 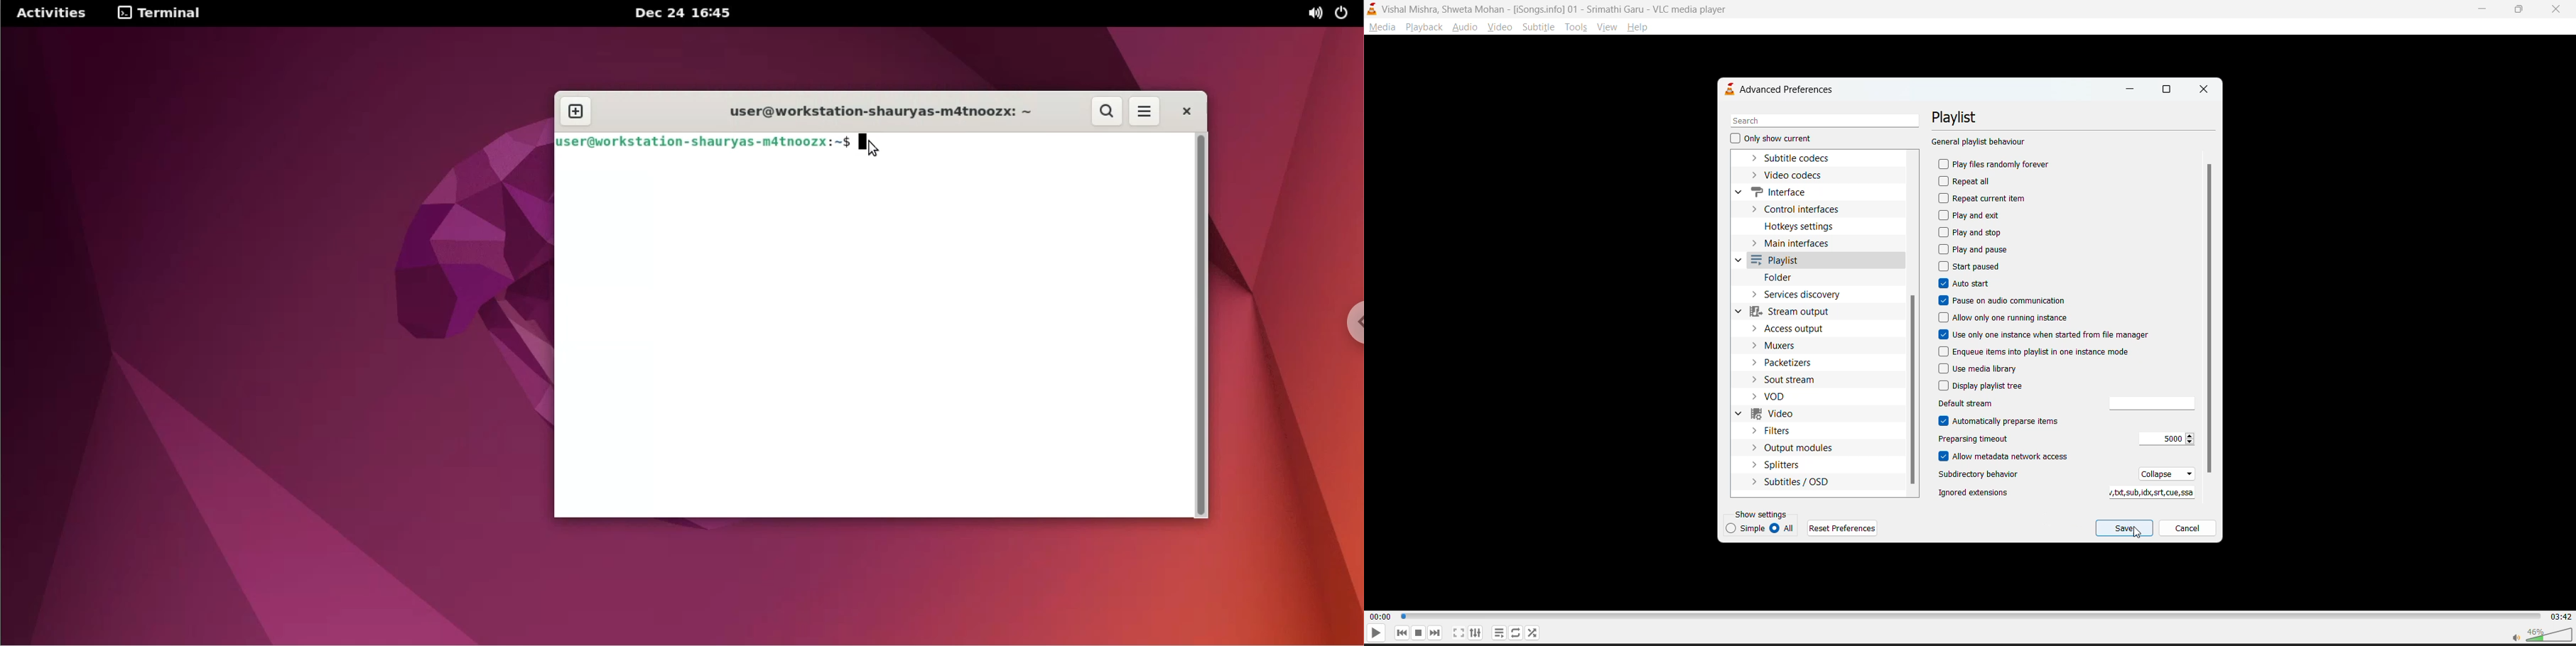 What do you see at coordinates (1800, 209) in the screenshot?
I see `control interfaces` at bounding box center [1800, 209].